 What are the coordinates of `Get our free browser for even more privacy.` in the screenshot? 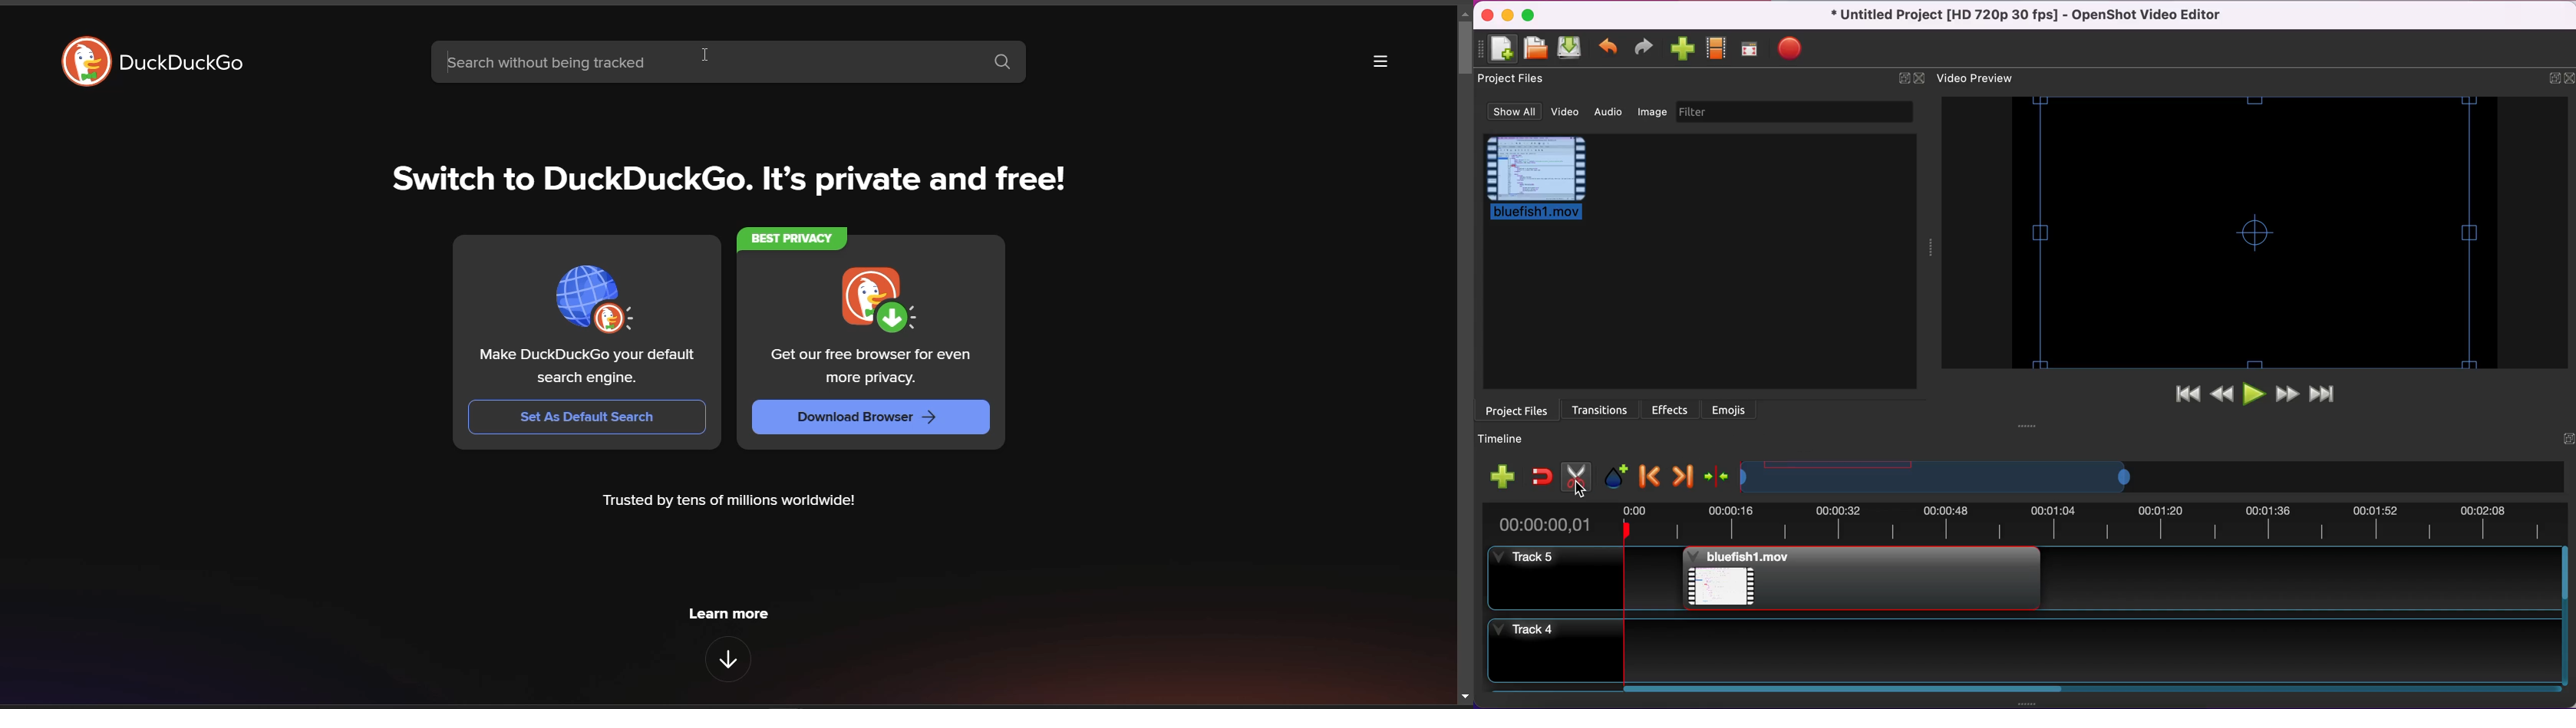 It's located at (870, 367).